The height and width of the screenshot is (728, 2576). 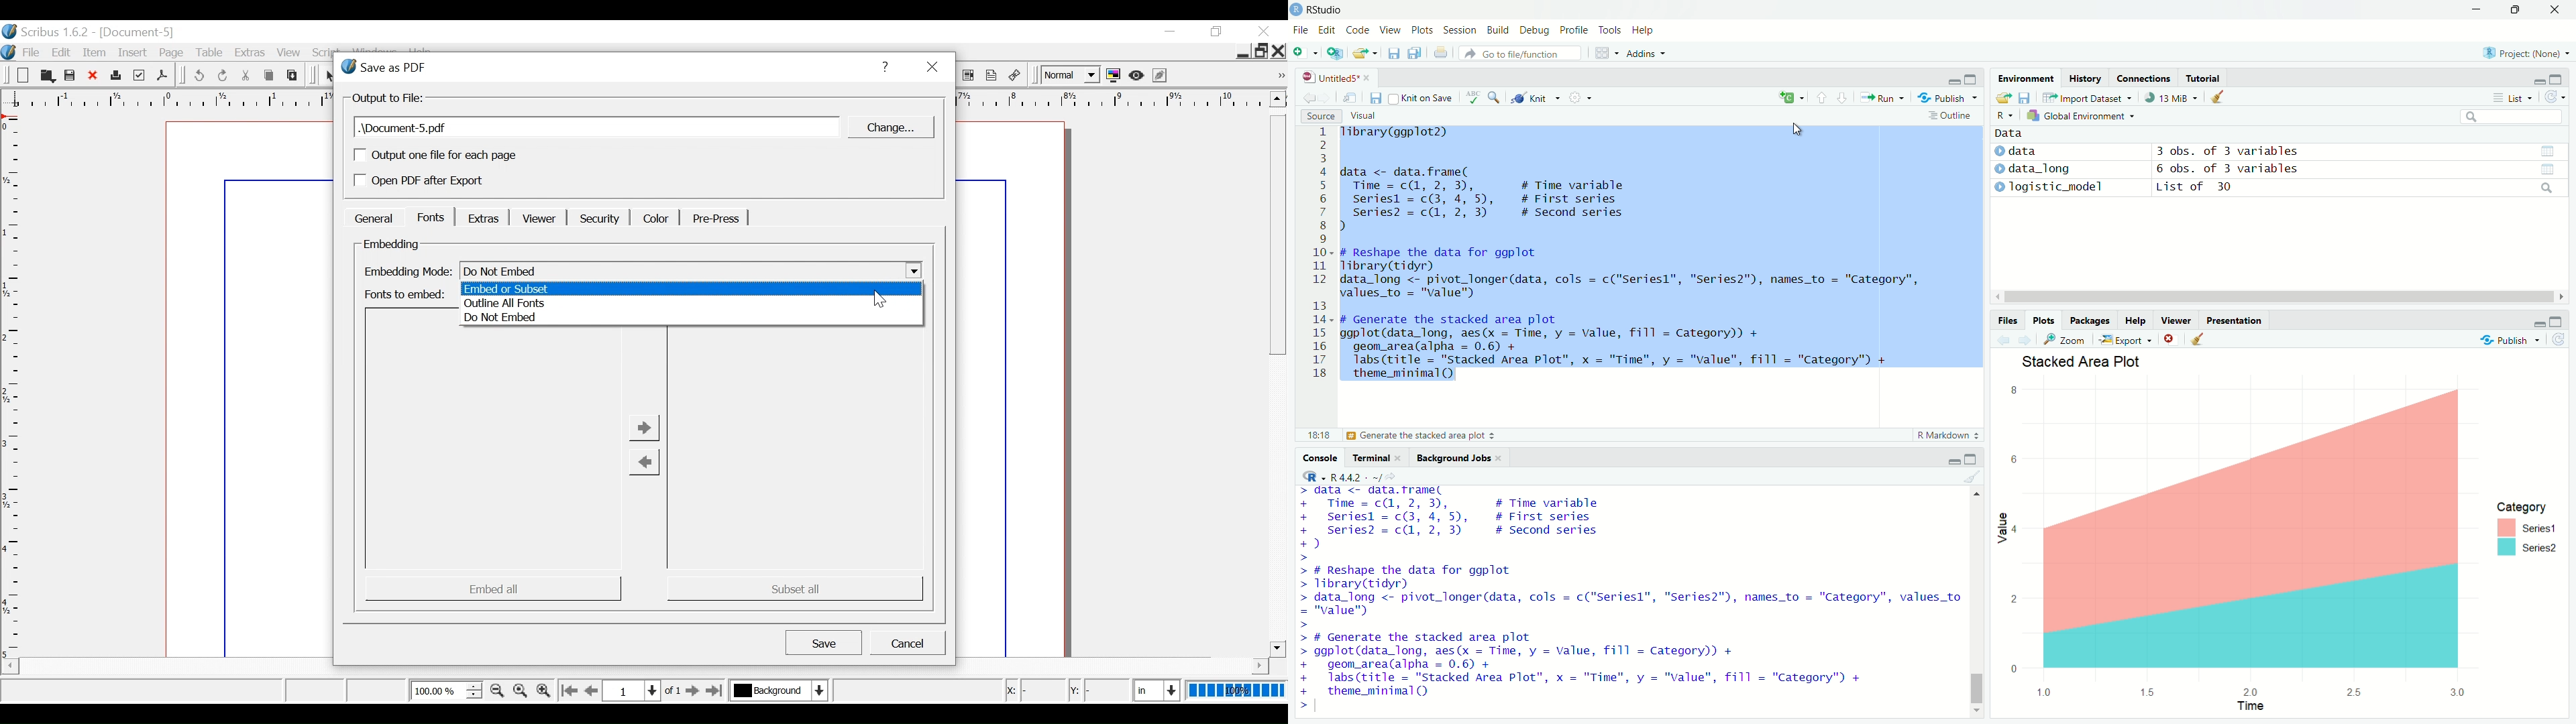 What do you see at coordinates (991, 76) in the screenshot?
I see `Text Annotation` at bounding box center [991, 76].